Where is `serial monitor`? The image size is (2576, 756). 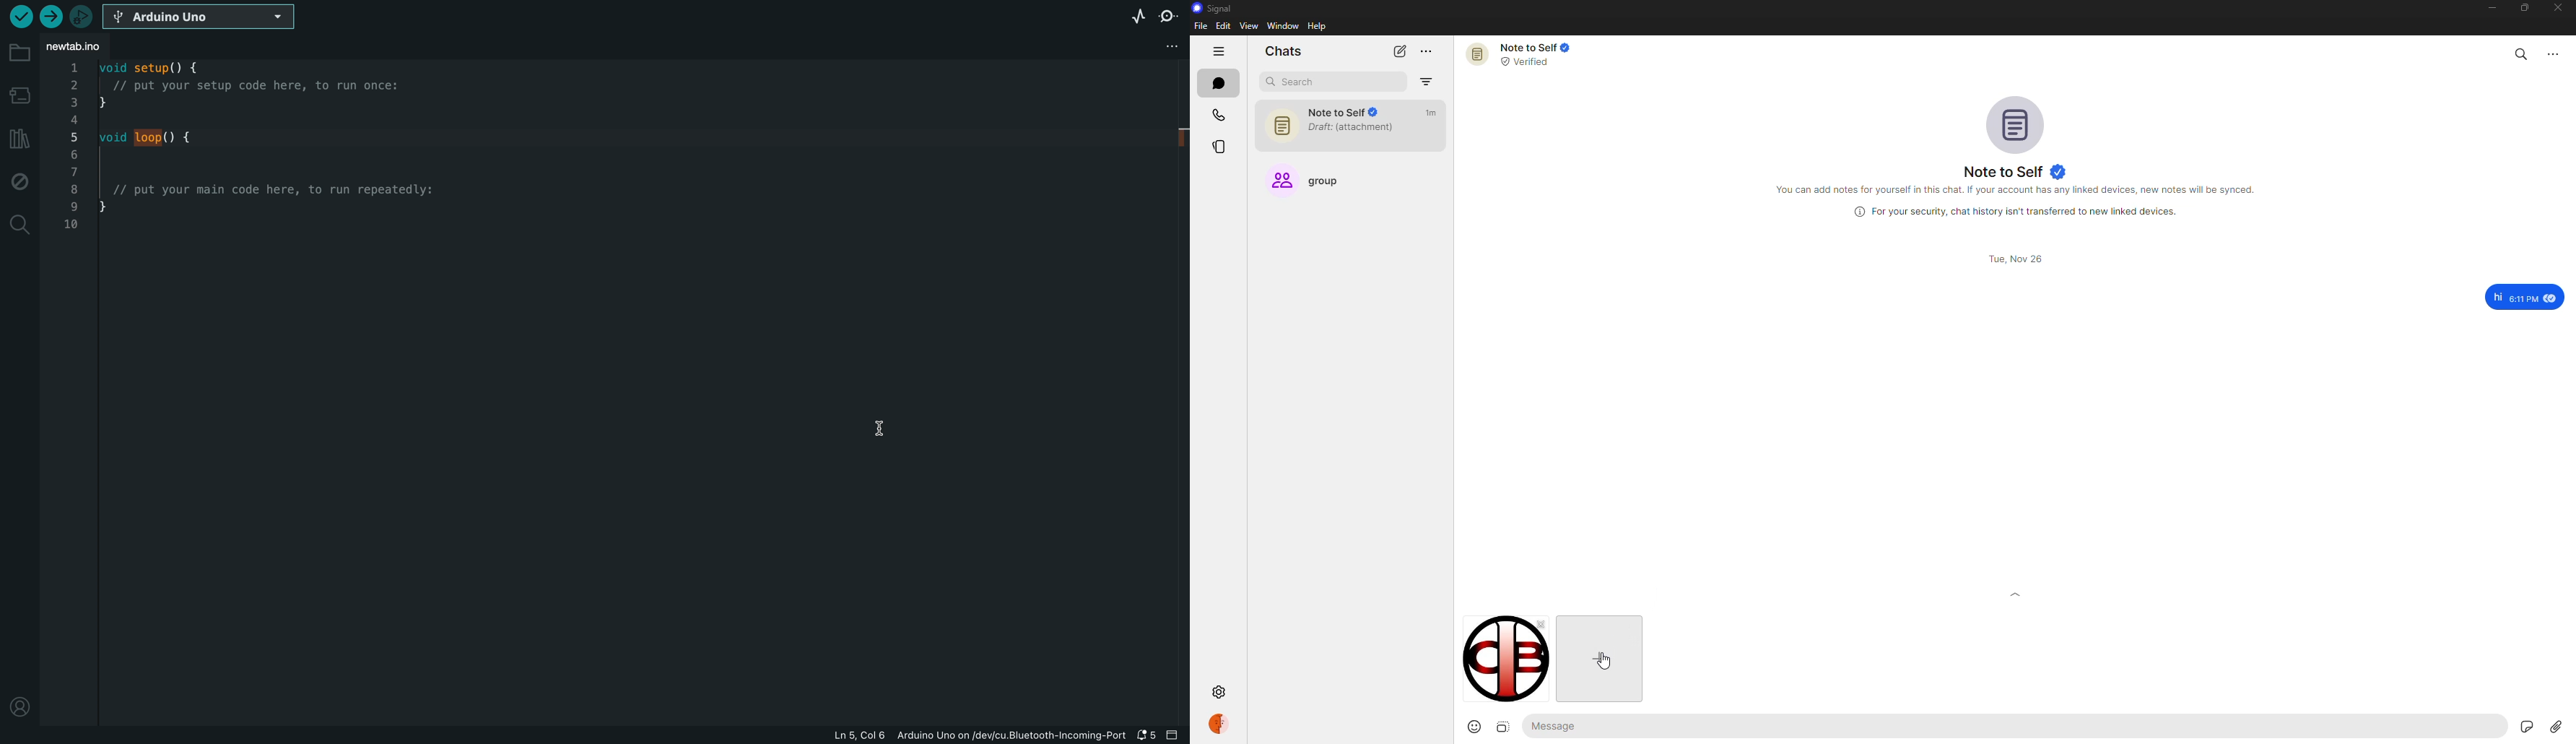
serial monitor is located at coordinates (1168, 15).